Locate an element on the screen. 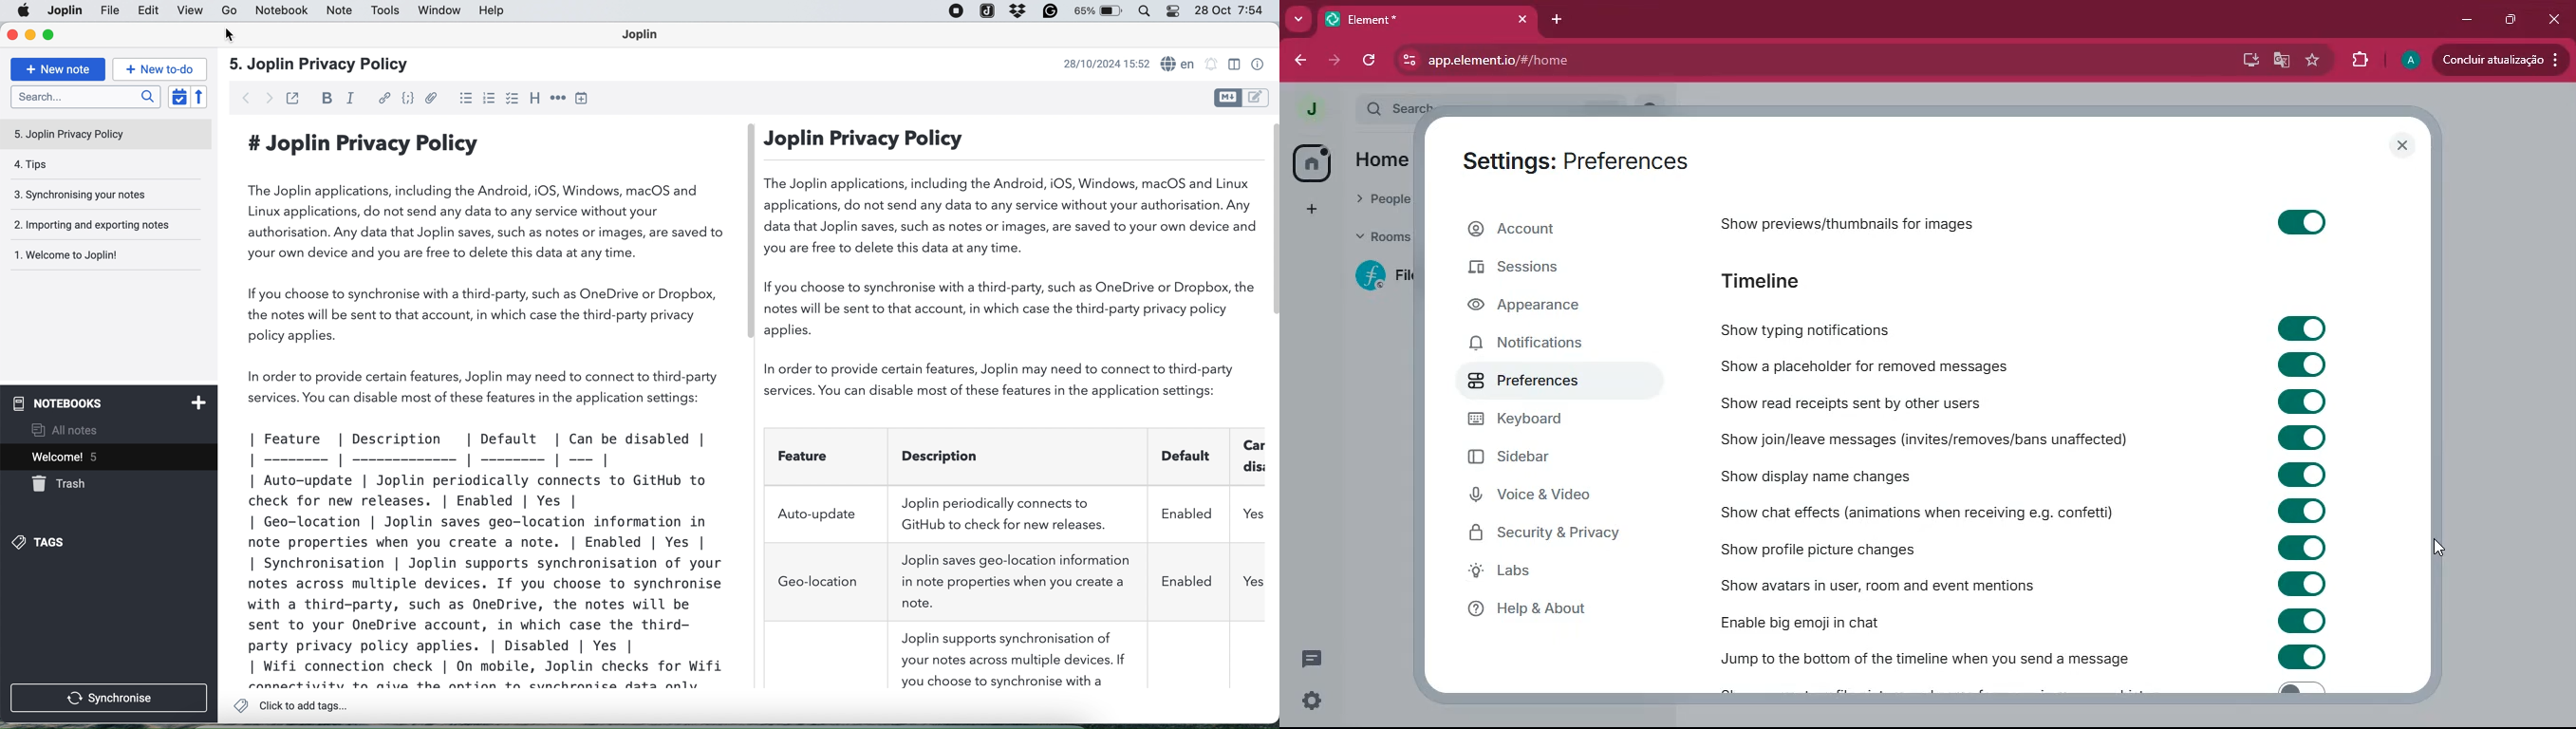 The width and height of the screenshot is (2576, 756). vertical scroll bar is located at coordinates (1272, 217).